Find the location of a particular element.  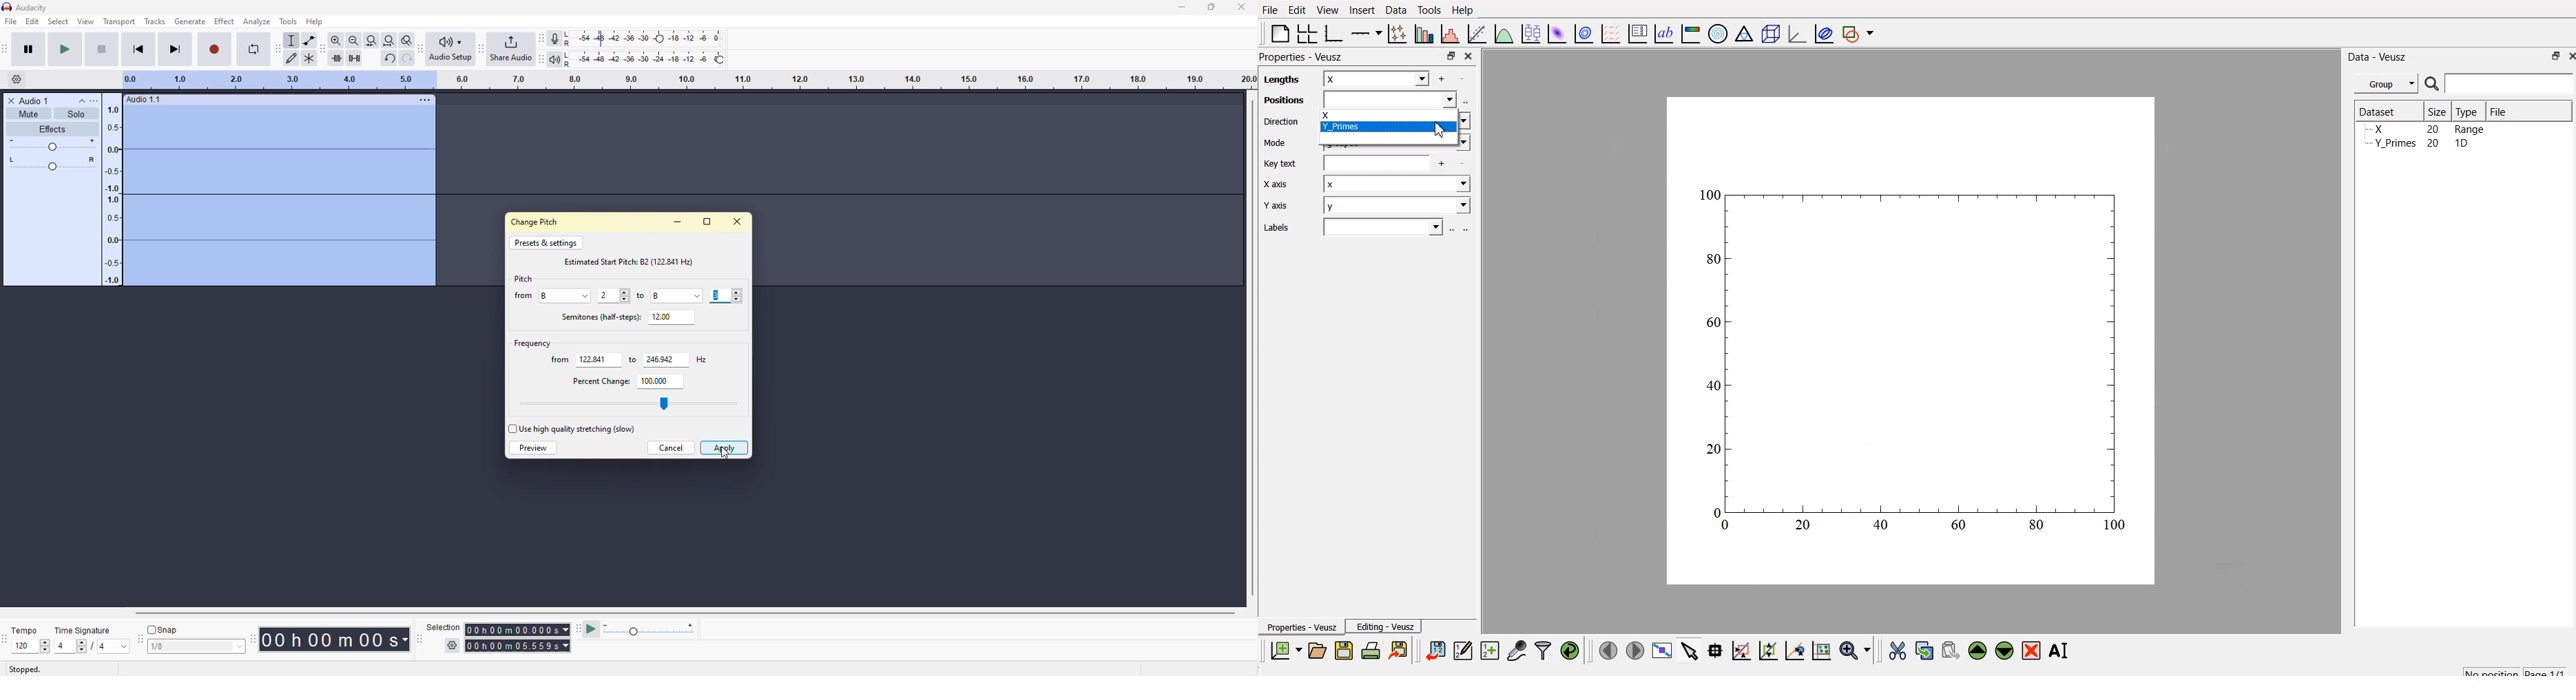

b is located at coordinates (551, 295).